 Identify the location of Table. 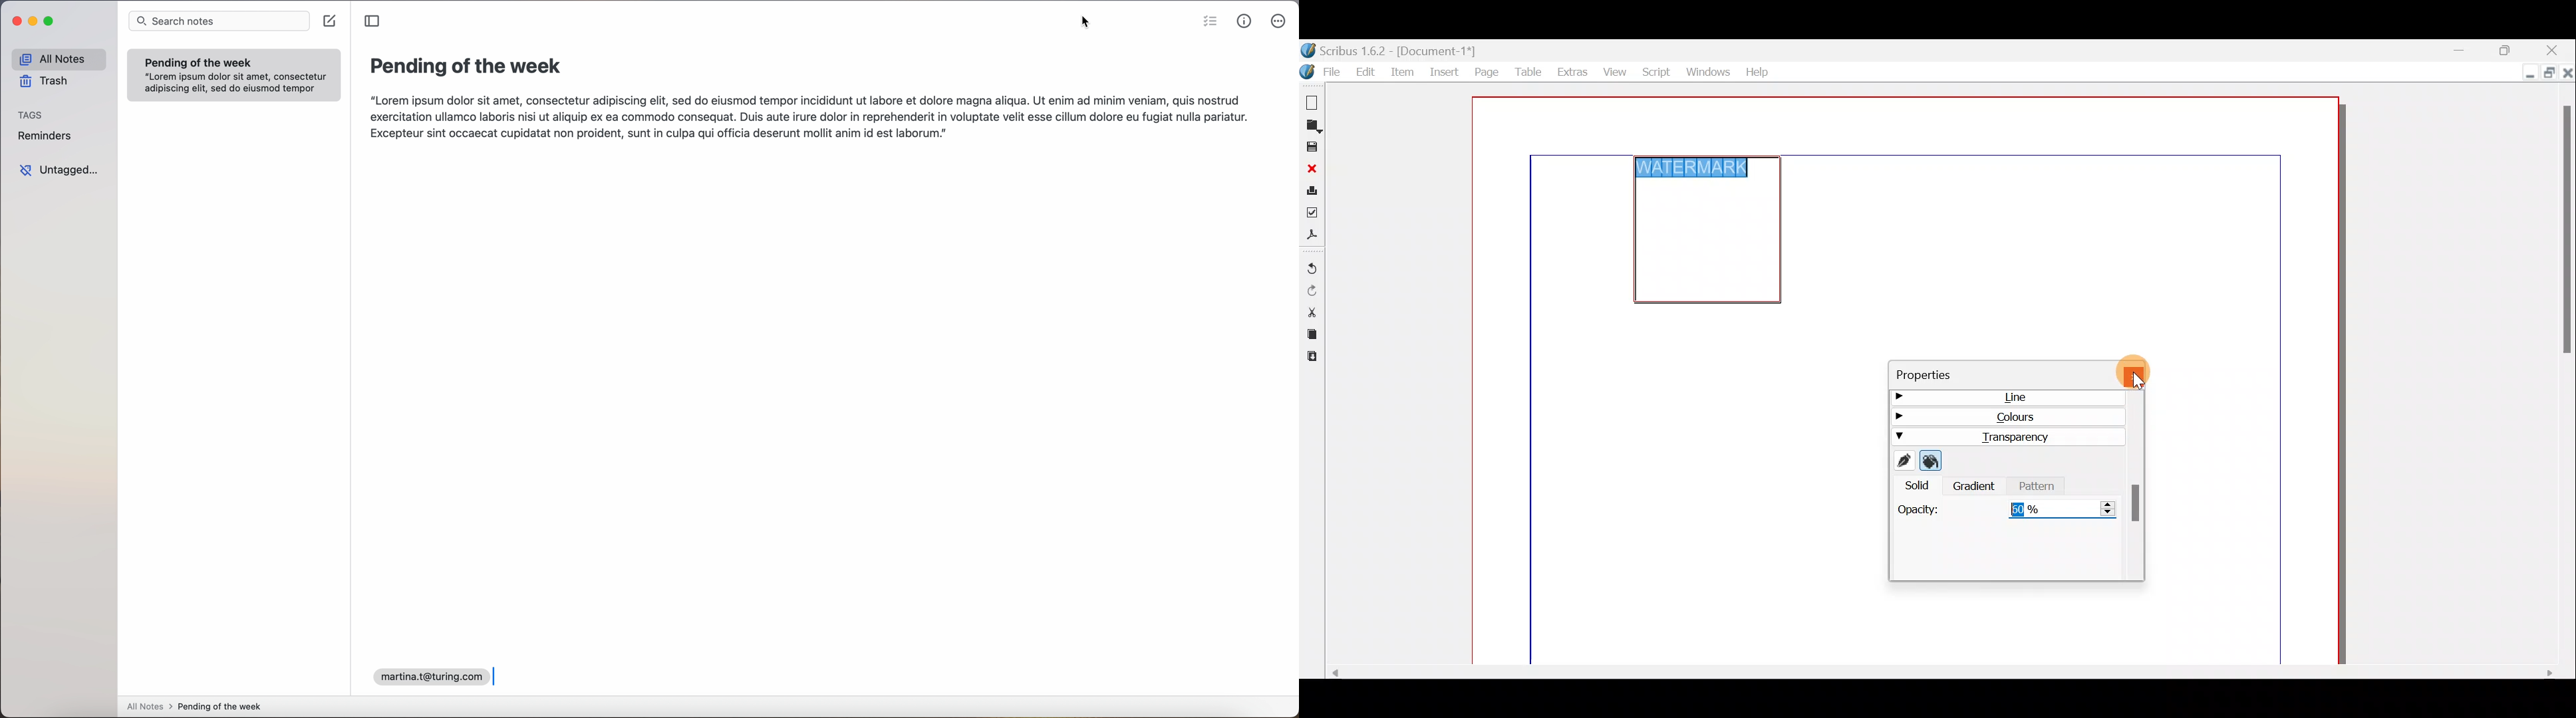
(1527, 73).